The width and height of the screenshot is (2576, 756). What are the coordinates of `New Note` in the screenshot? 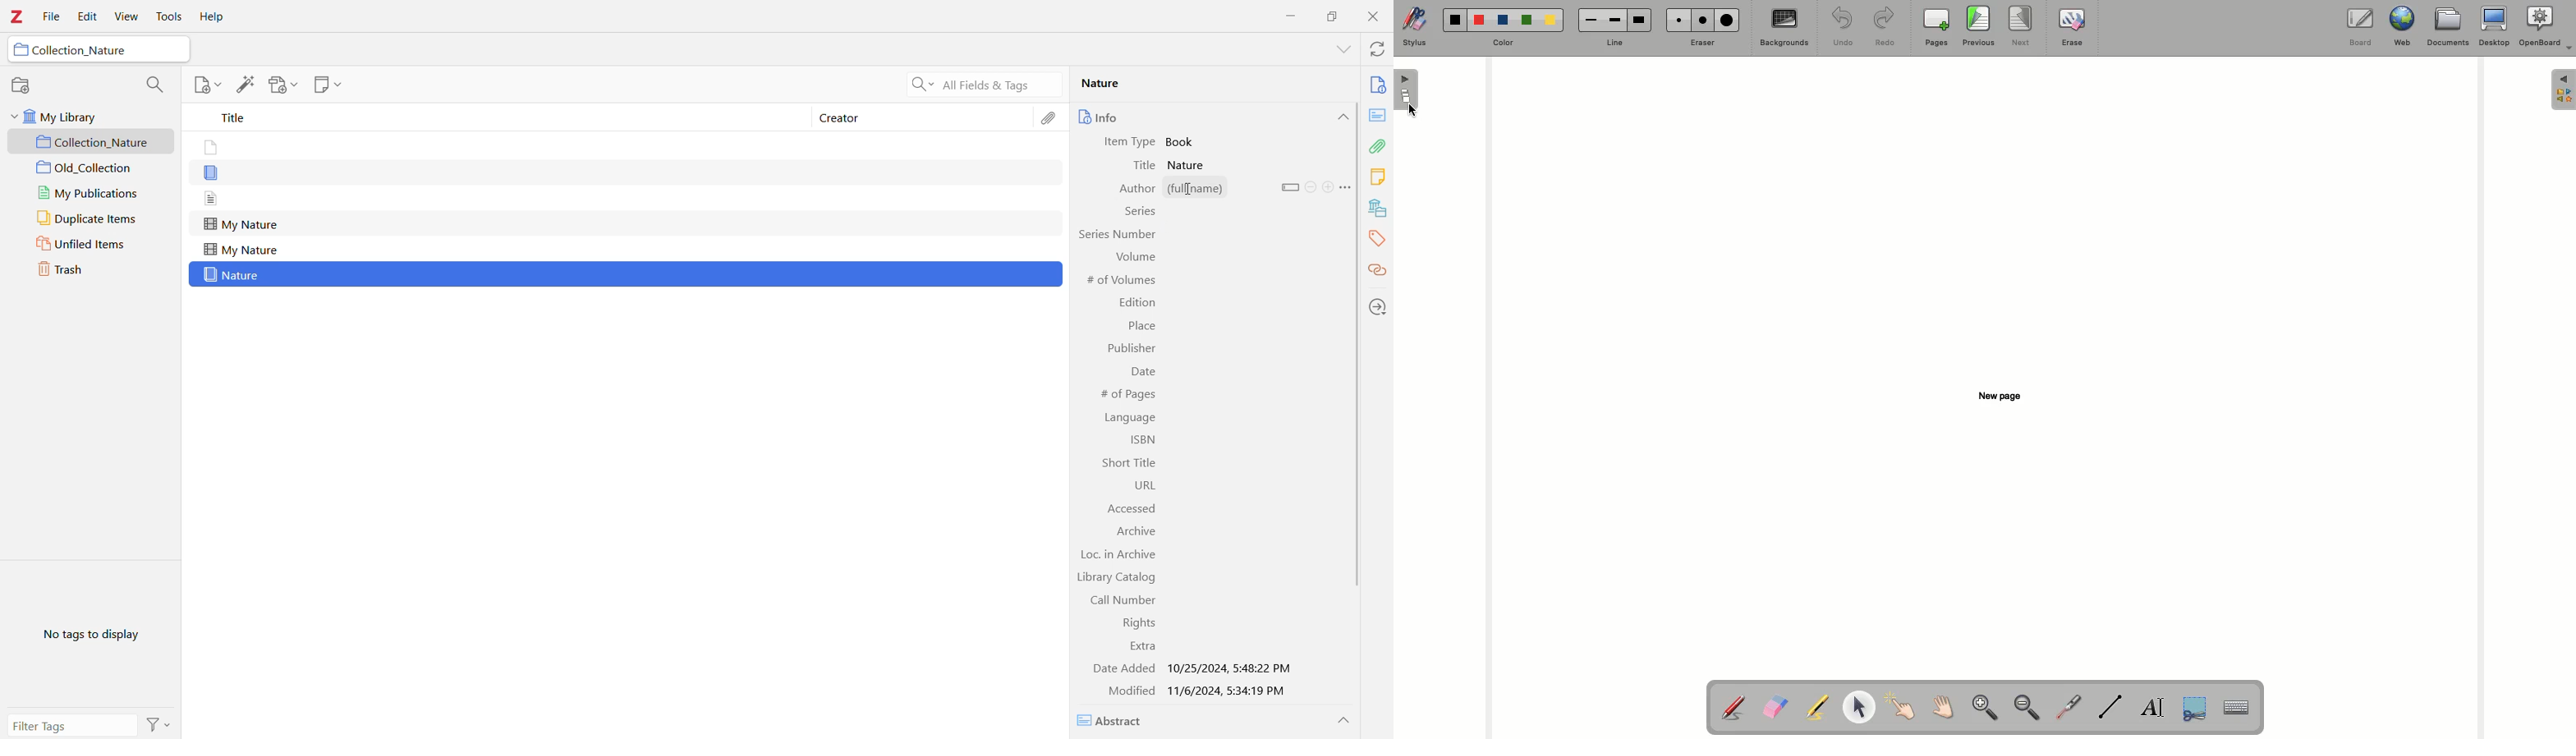 It's located at (326, 84).